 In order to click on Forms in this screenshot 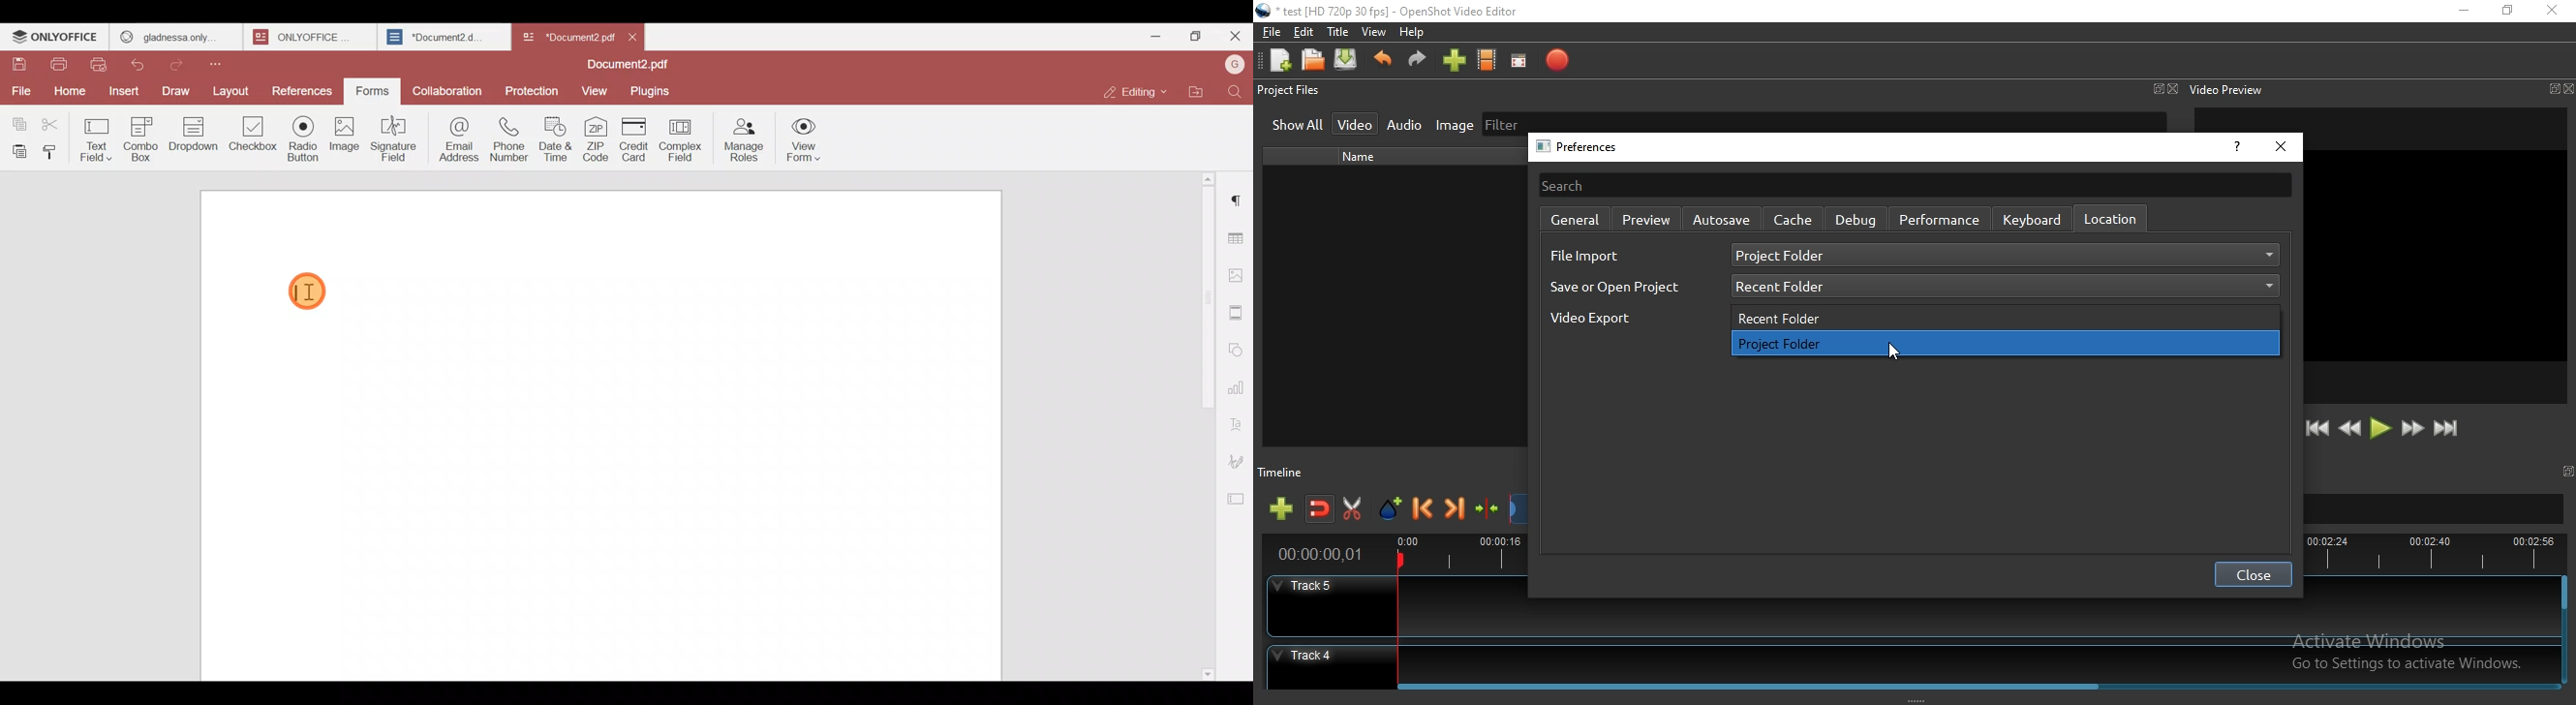, I will do `click(368, 91)`.